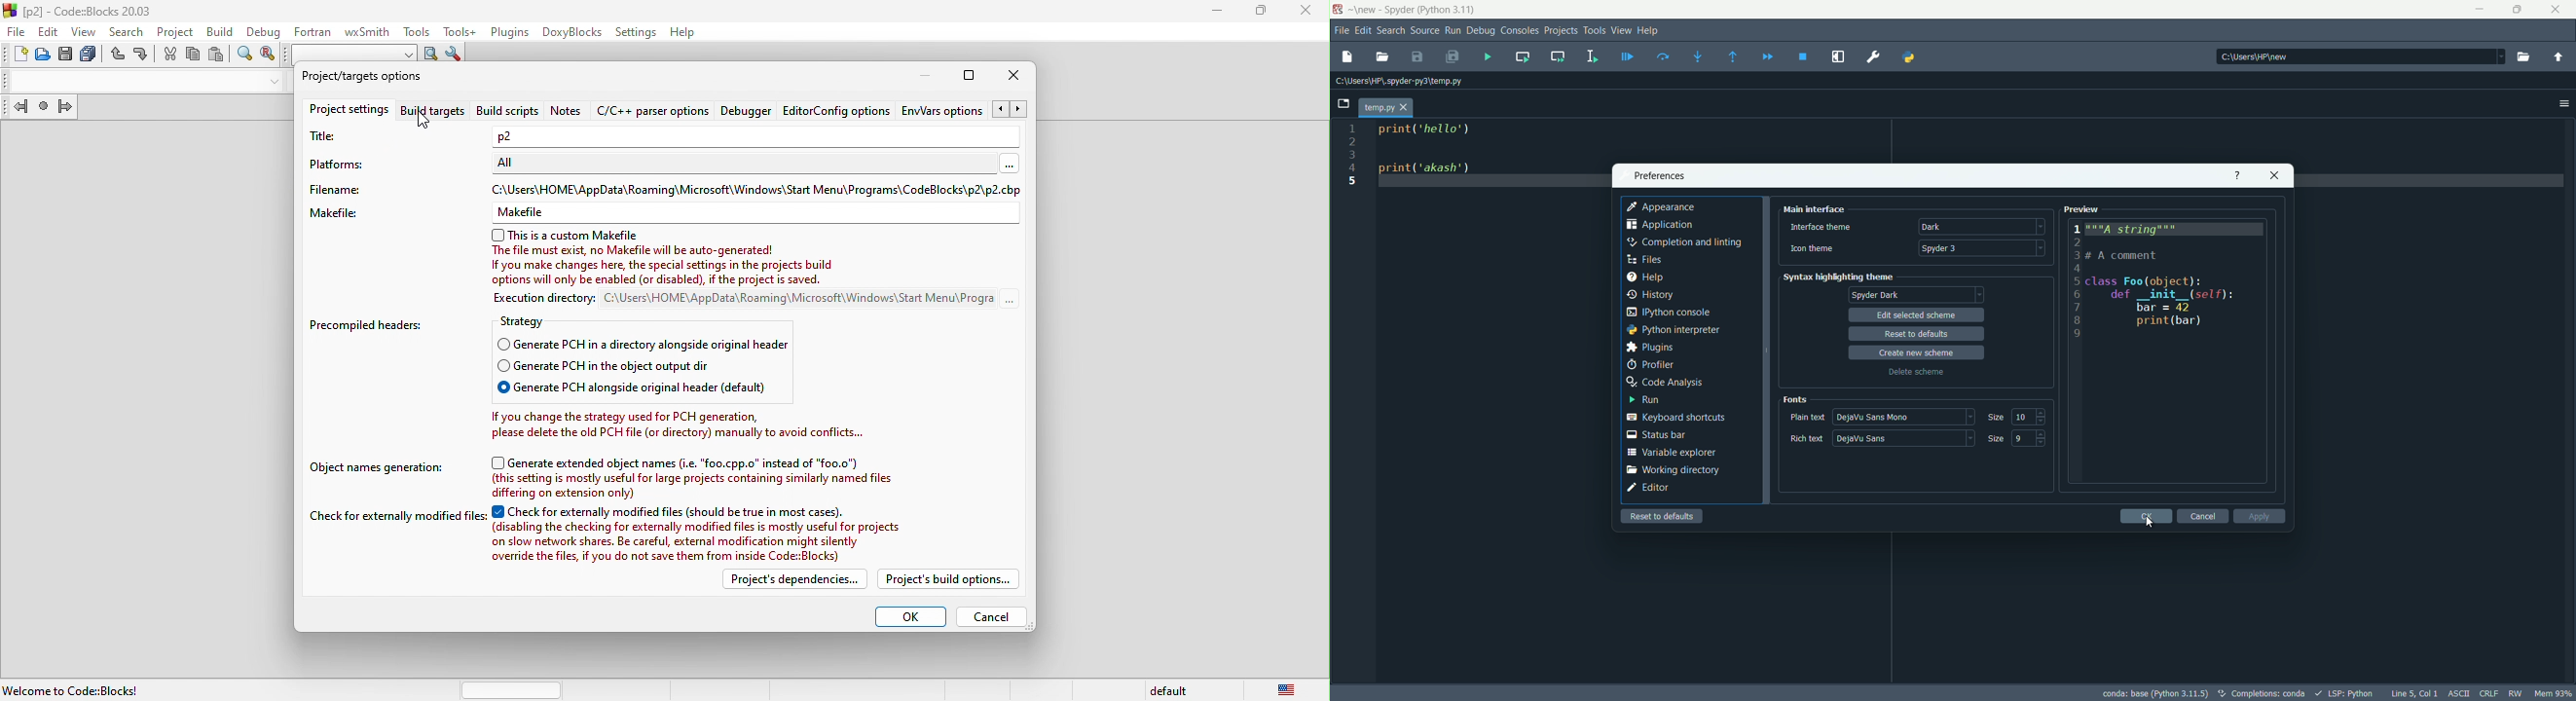 Image resolution: width=2576 pixels, height=728 pixels. What do you see at coordinates (527, 323) in the screenshot?
I see `strategy` at bounding box center [527, 323].